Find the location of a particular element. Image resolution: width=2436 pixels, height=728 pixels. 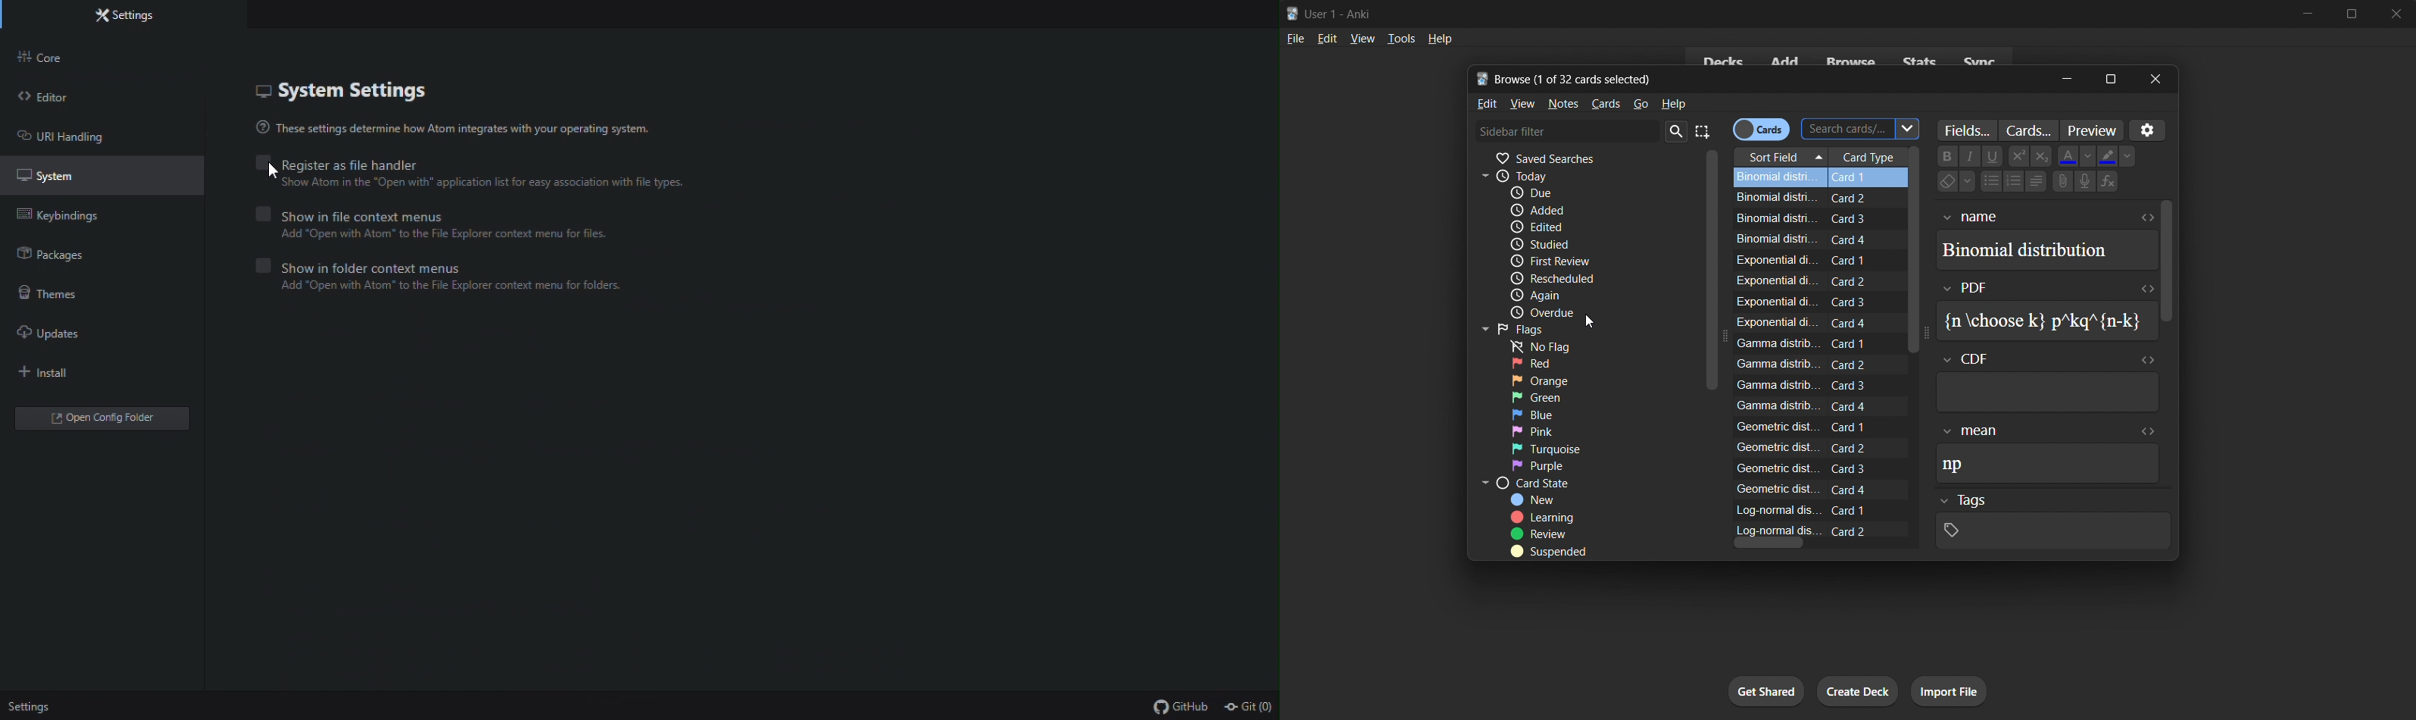

Card 1 is located at coordinates (1864, 261).